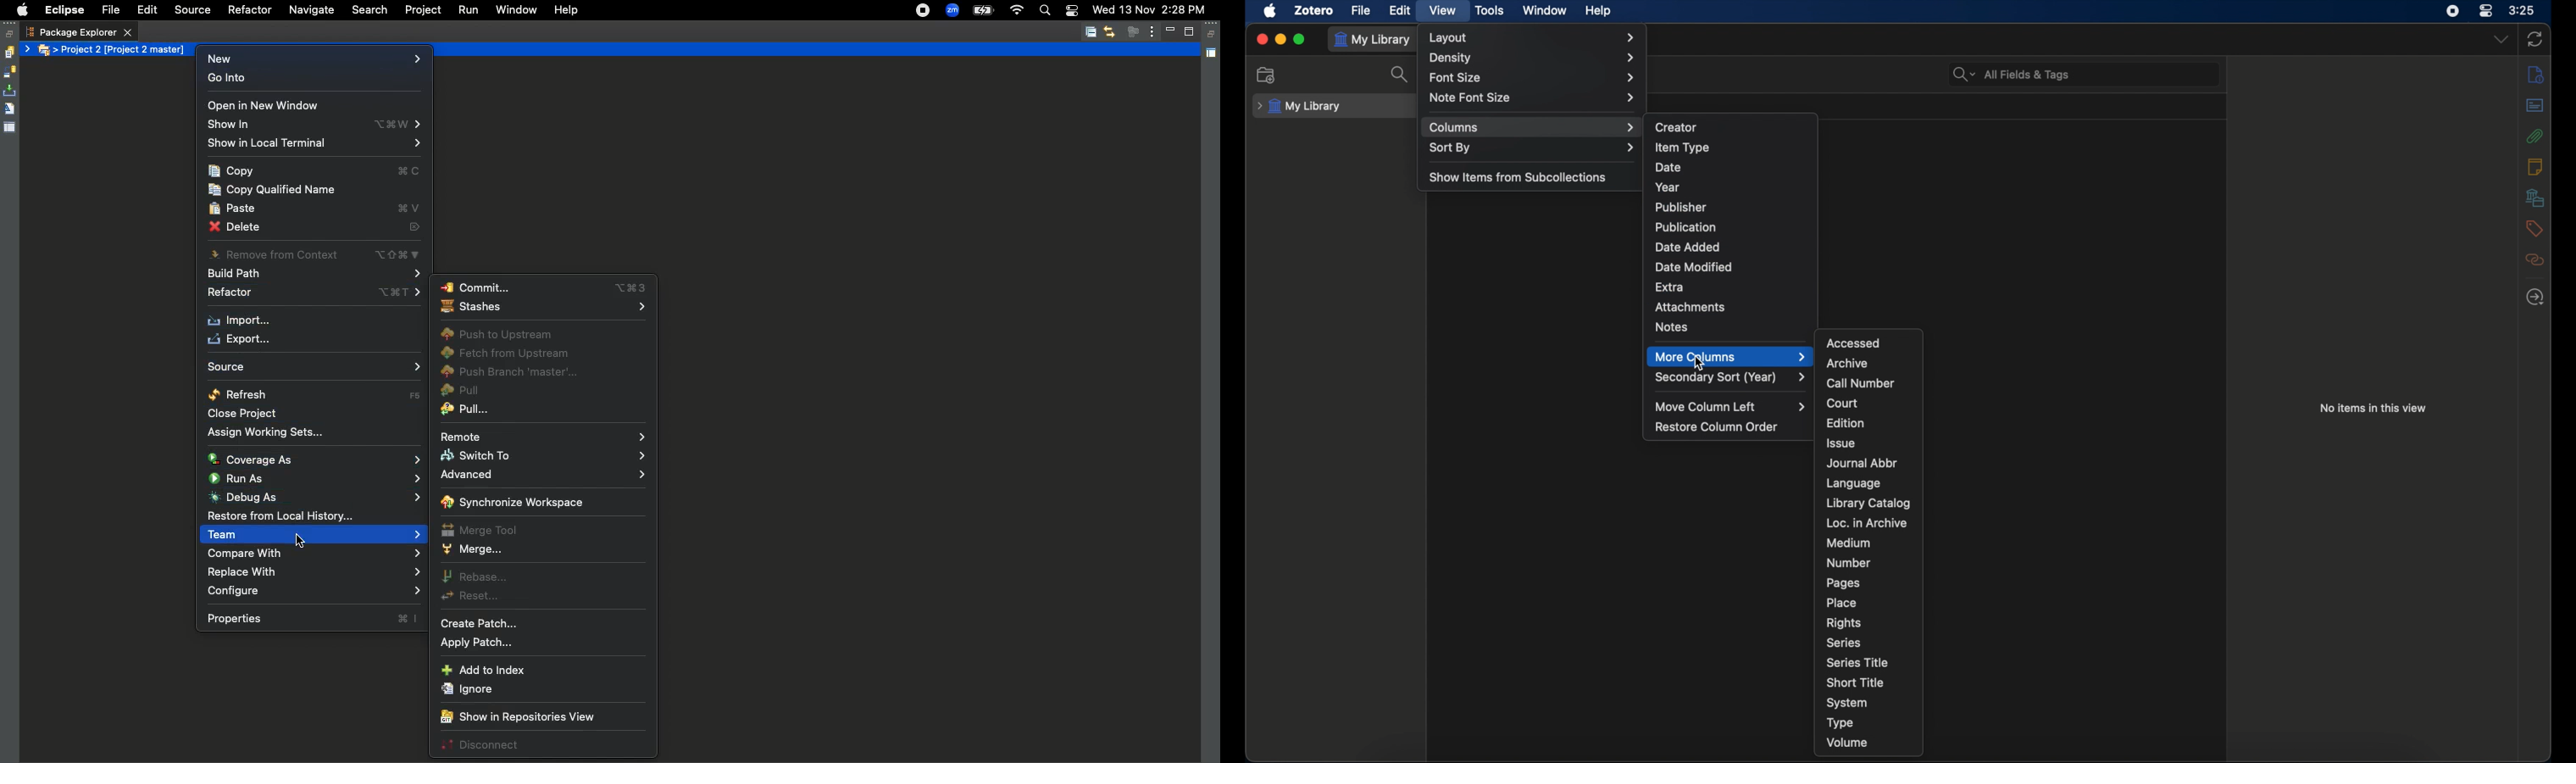  Describe the element at coordinates (2501, 40) in the screenshot. I see `dropdown` at that location.